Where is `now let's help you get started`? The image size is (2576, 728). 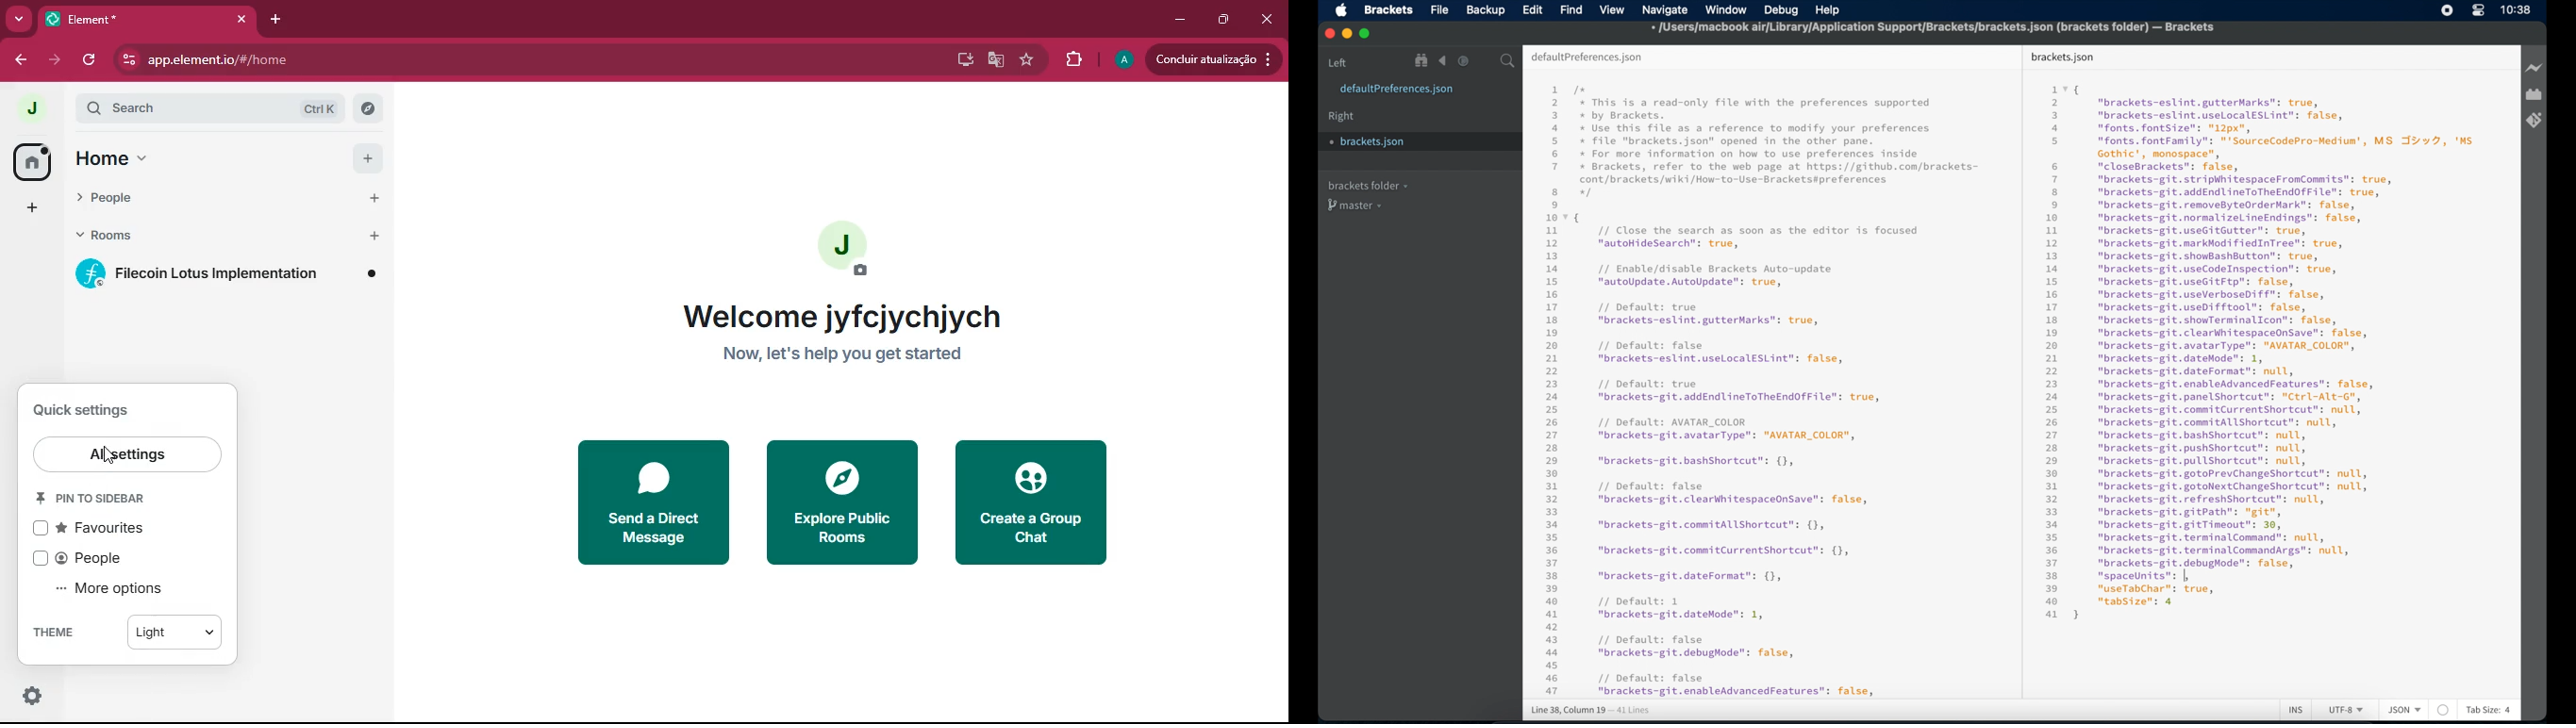
now let's help you get started is located at coordinates (843, 354).